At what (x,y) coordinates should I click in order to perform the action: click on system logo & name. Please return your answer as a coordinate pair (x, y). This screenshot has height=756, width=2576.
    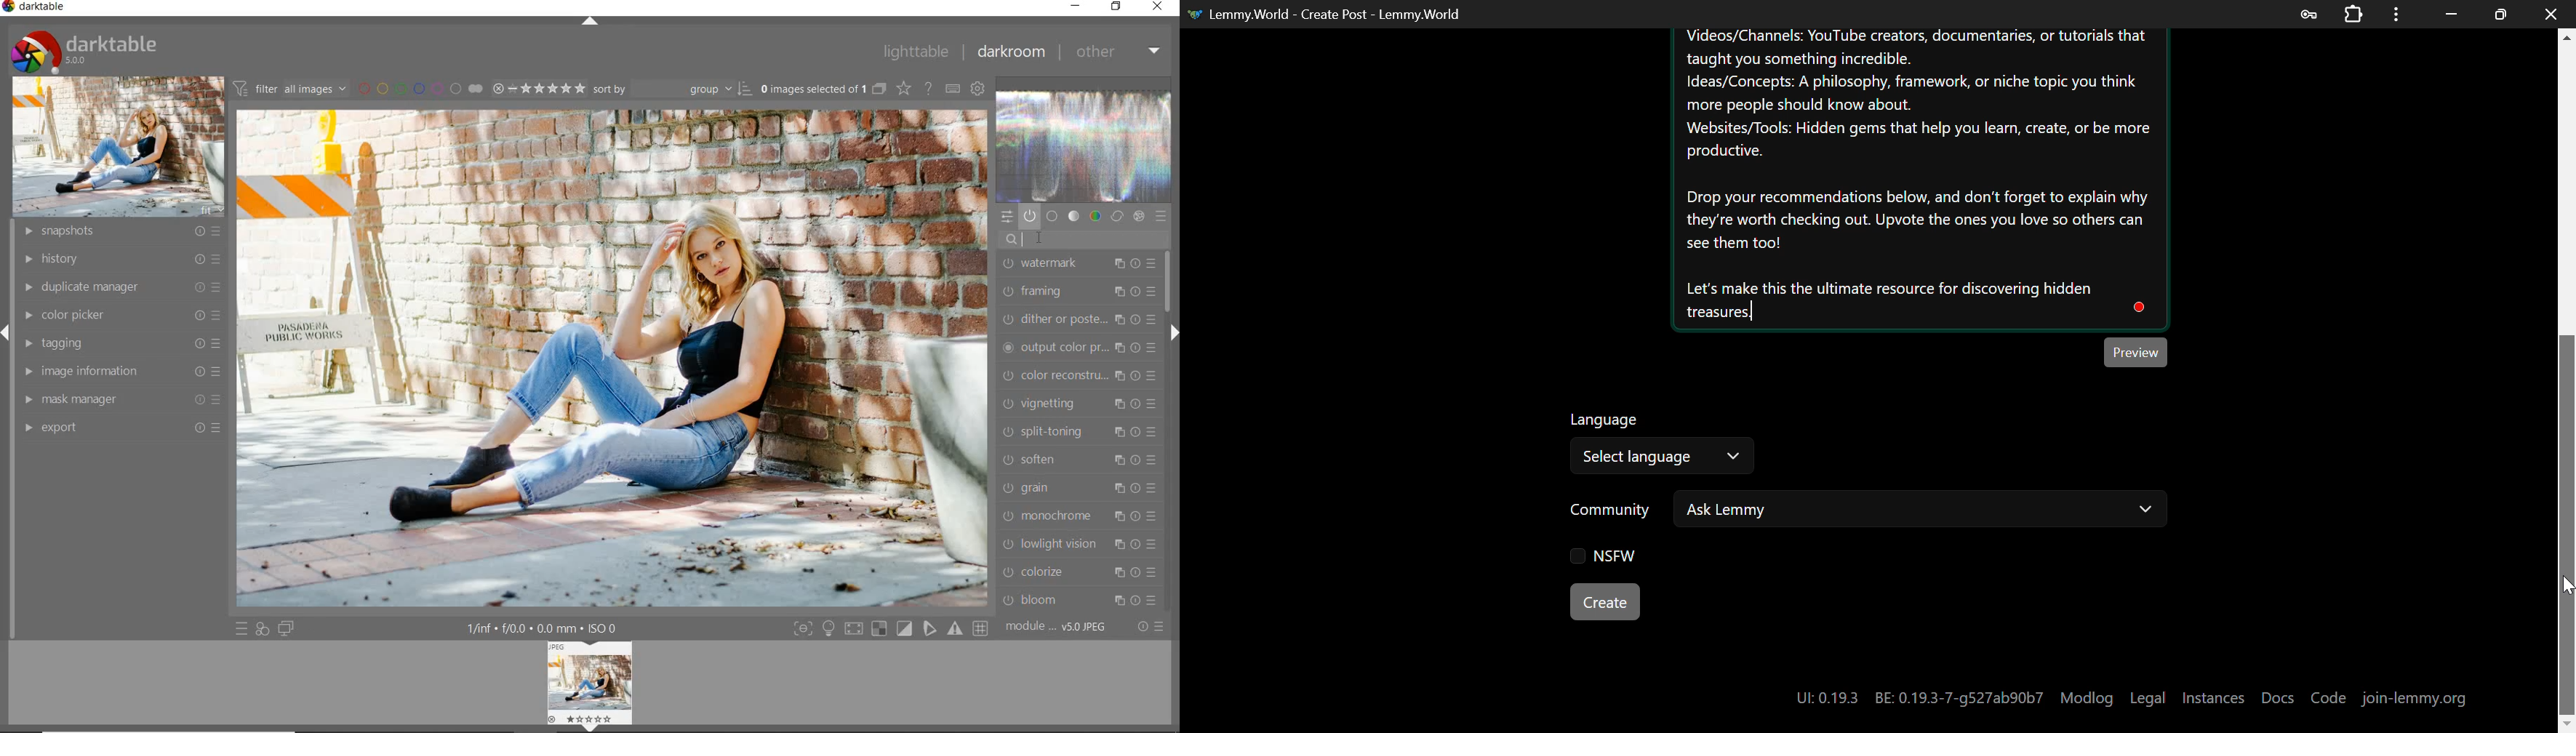
    Looking at the image, I should click on (85, 51).